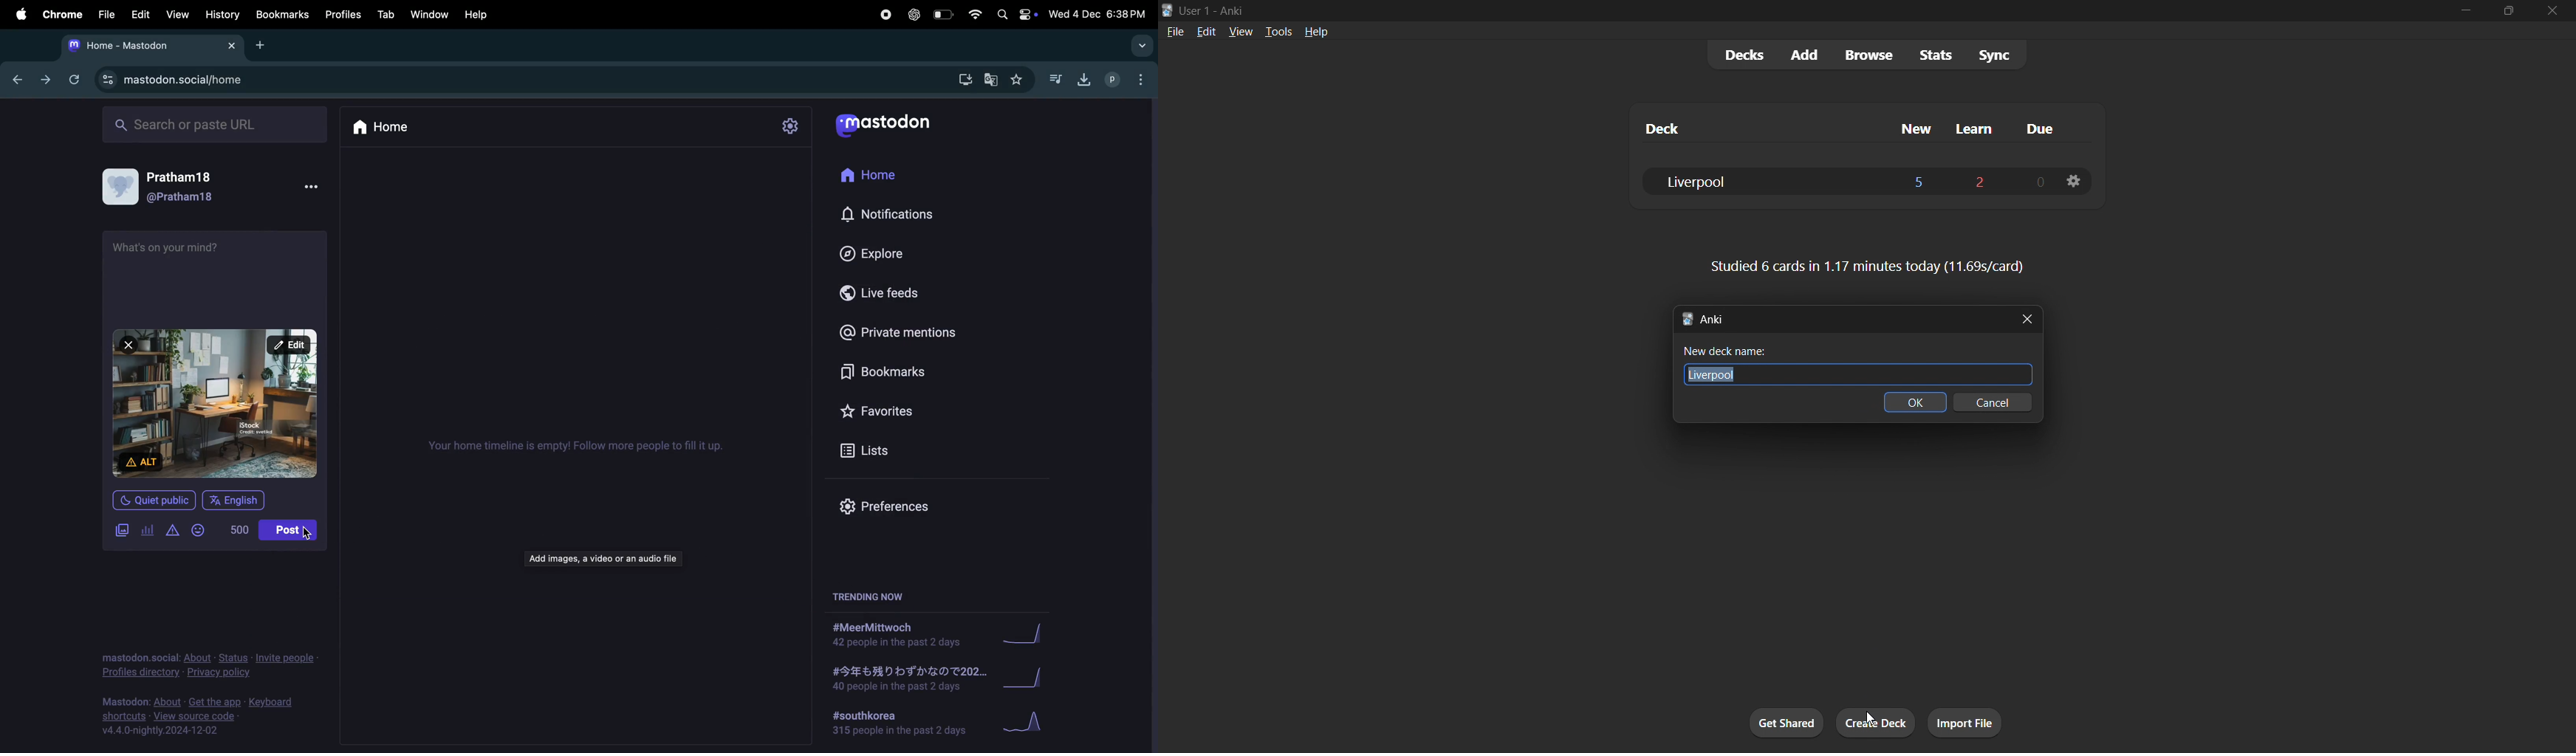 The image size is (2576, 756). I want to click on window, so click(431, 13).